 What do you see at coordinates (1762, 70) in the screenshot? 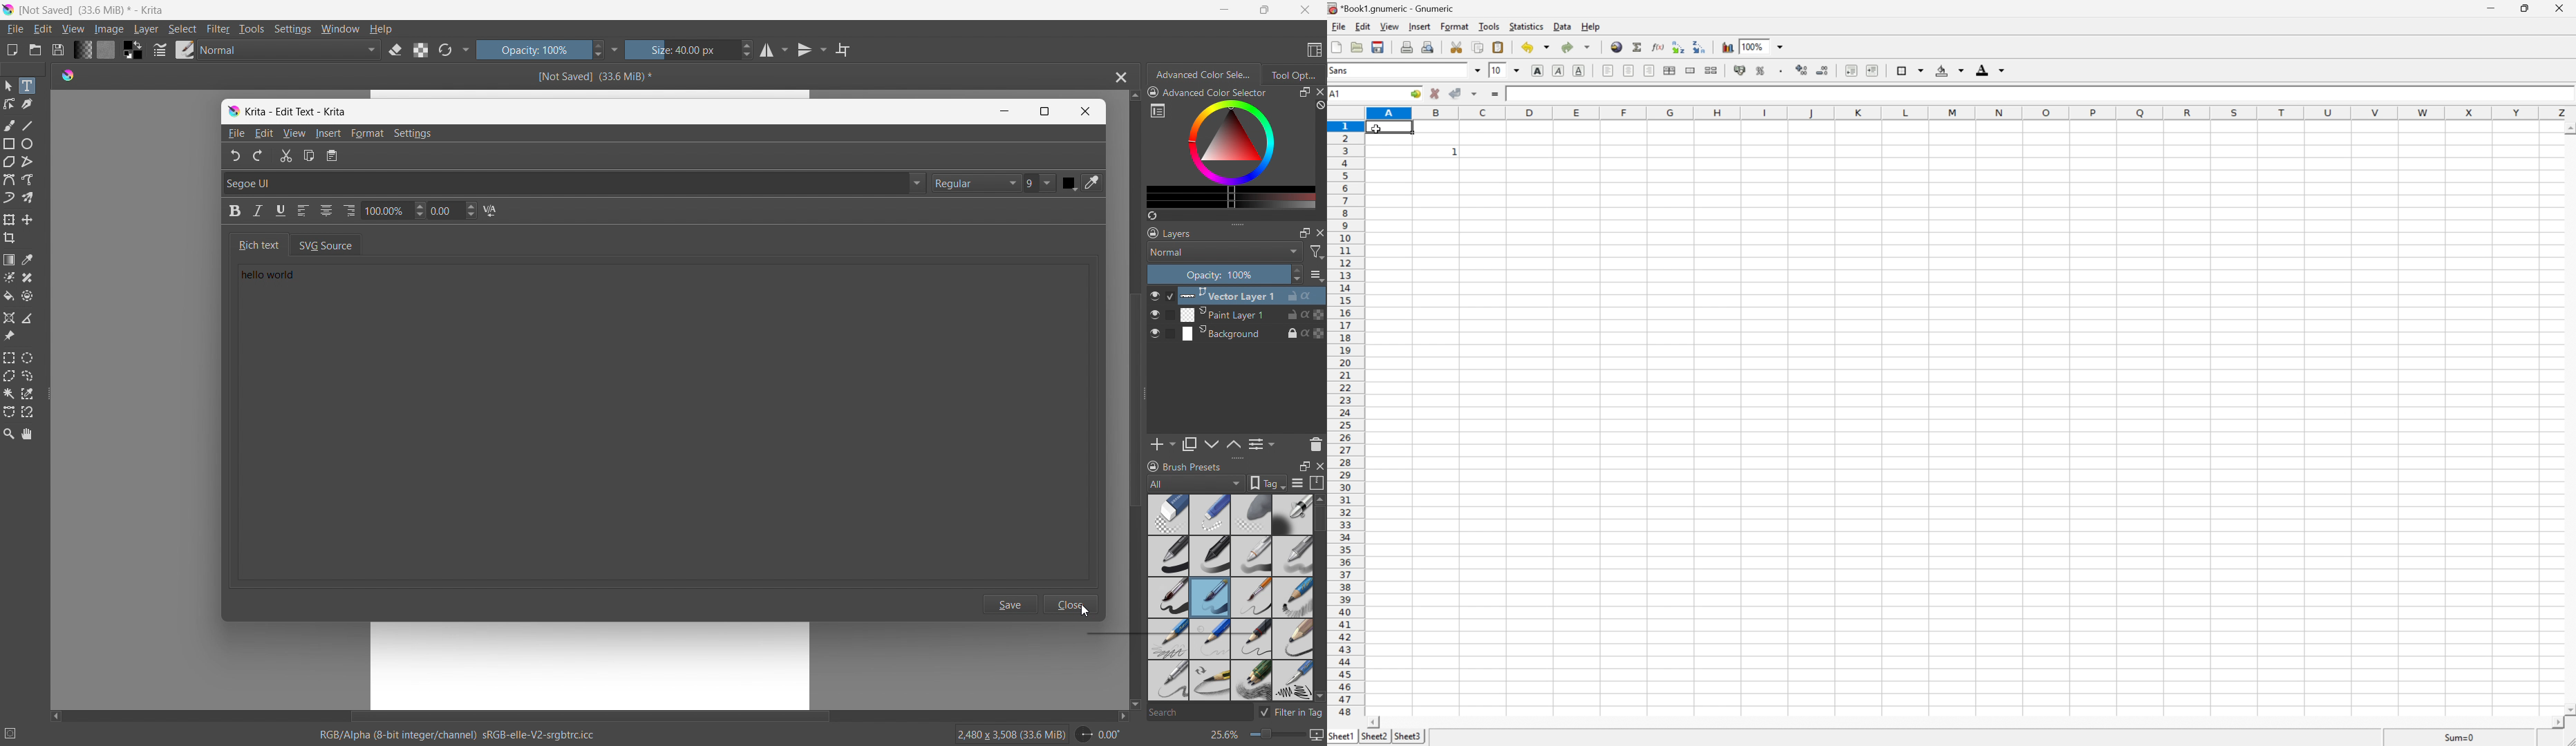
I see `format selection as percentage` at bounding box center [1762, 70].